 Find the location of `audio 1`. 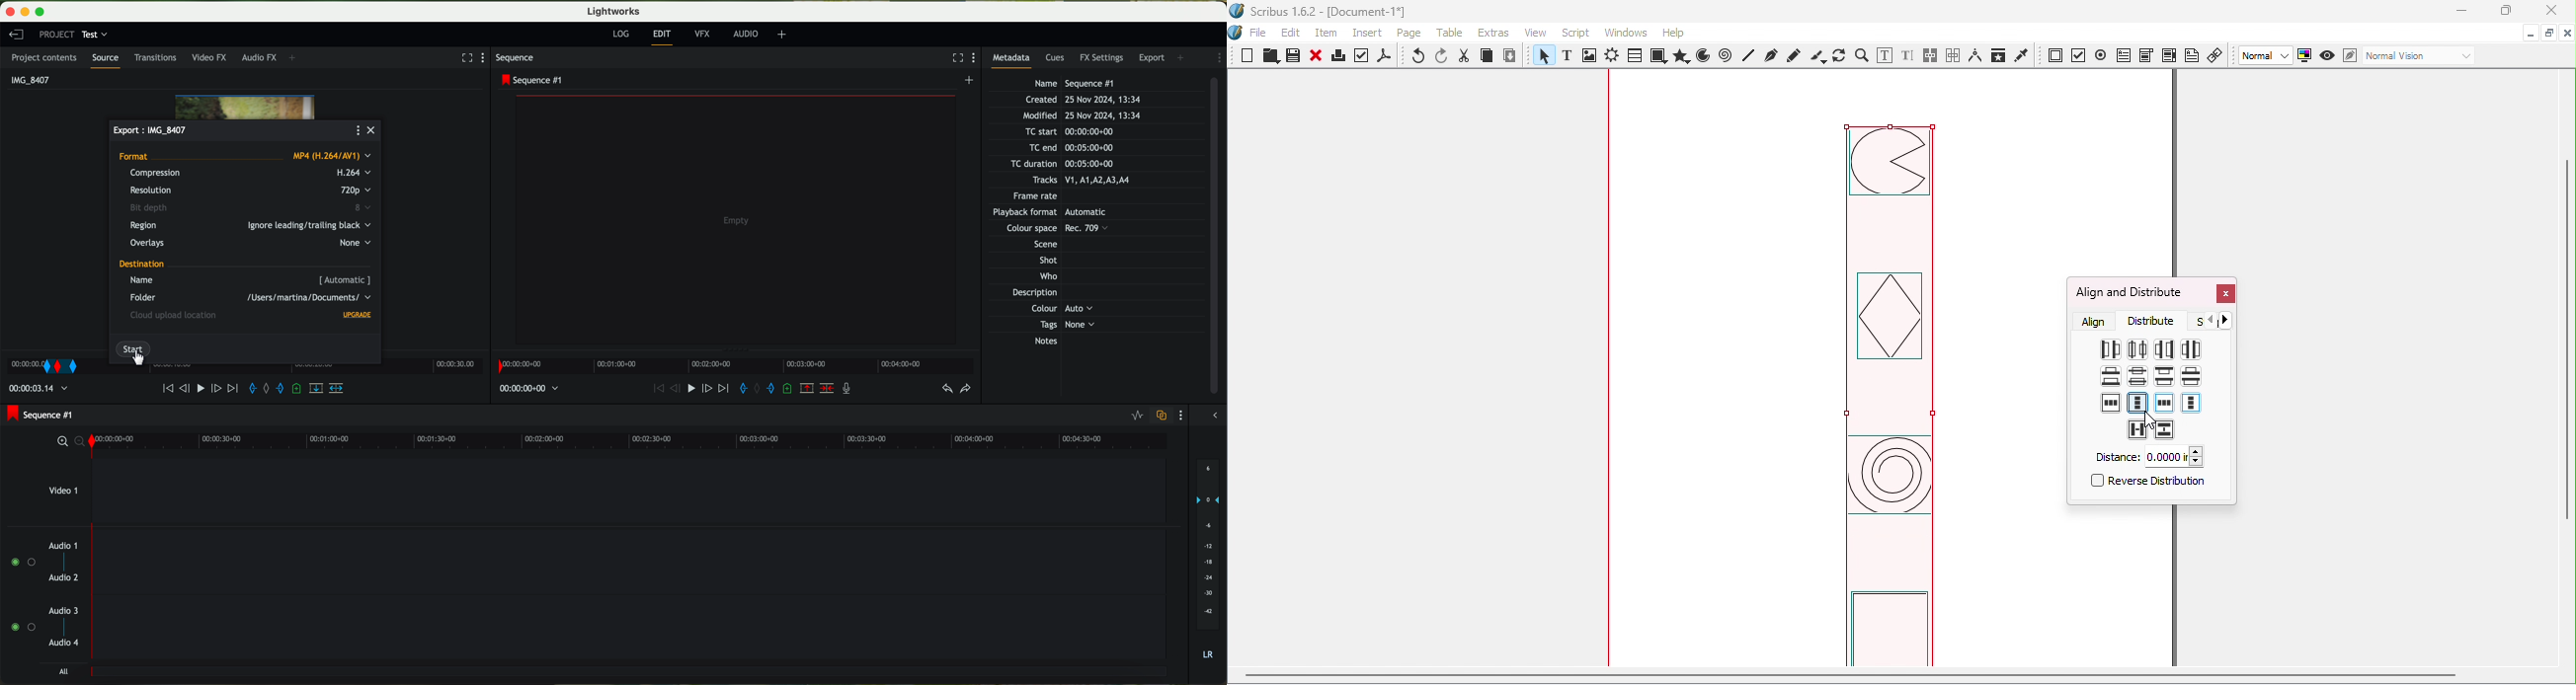

audio 1 is located at coordinates (64, 545).